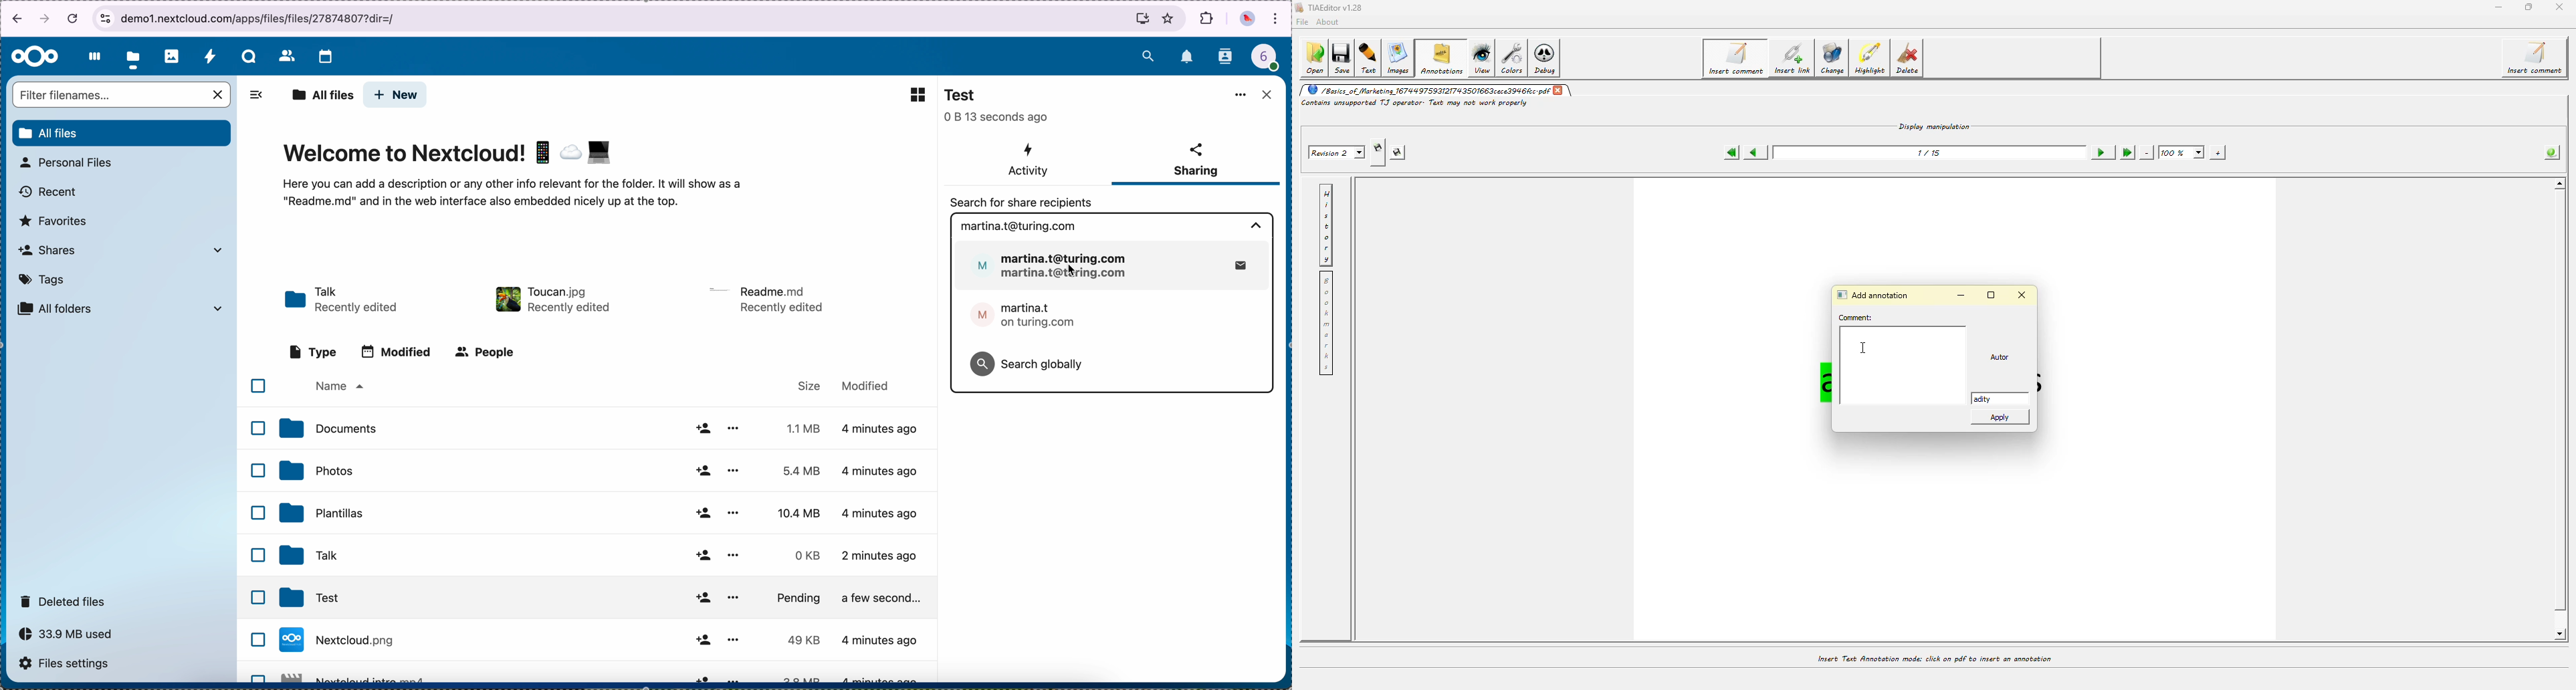 The width and height of the screenshot is (2576, 700). What do you see at coordinates (527, 199) in the screenshot?
I see `here you can add a description...` at bounding box center [527, 199].